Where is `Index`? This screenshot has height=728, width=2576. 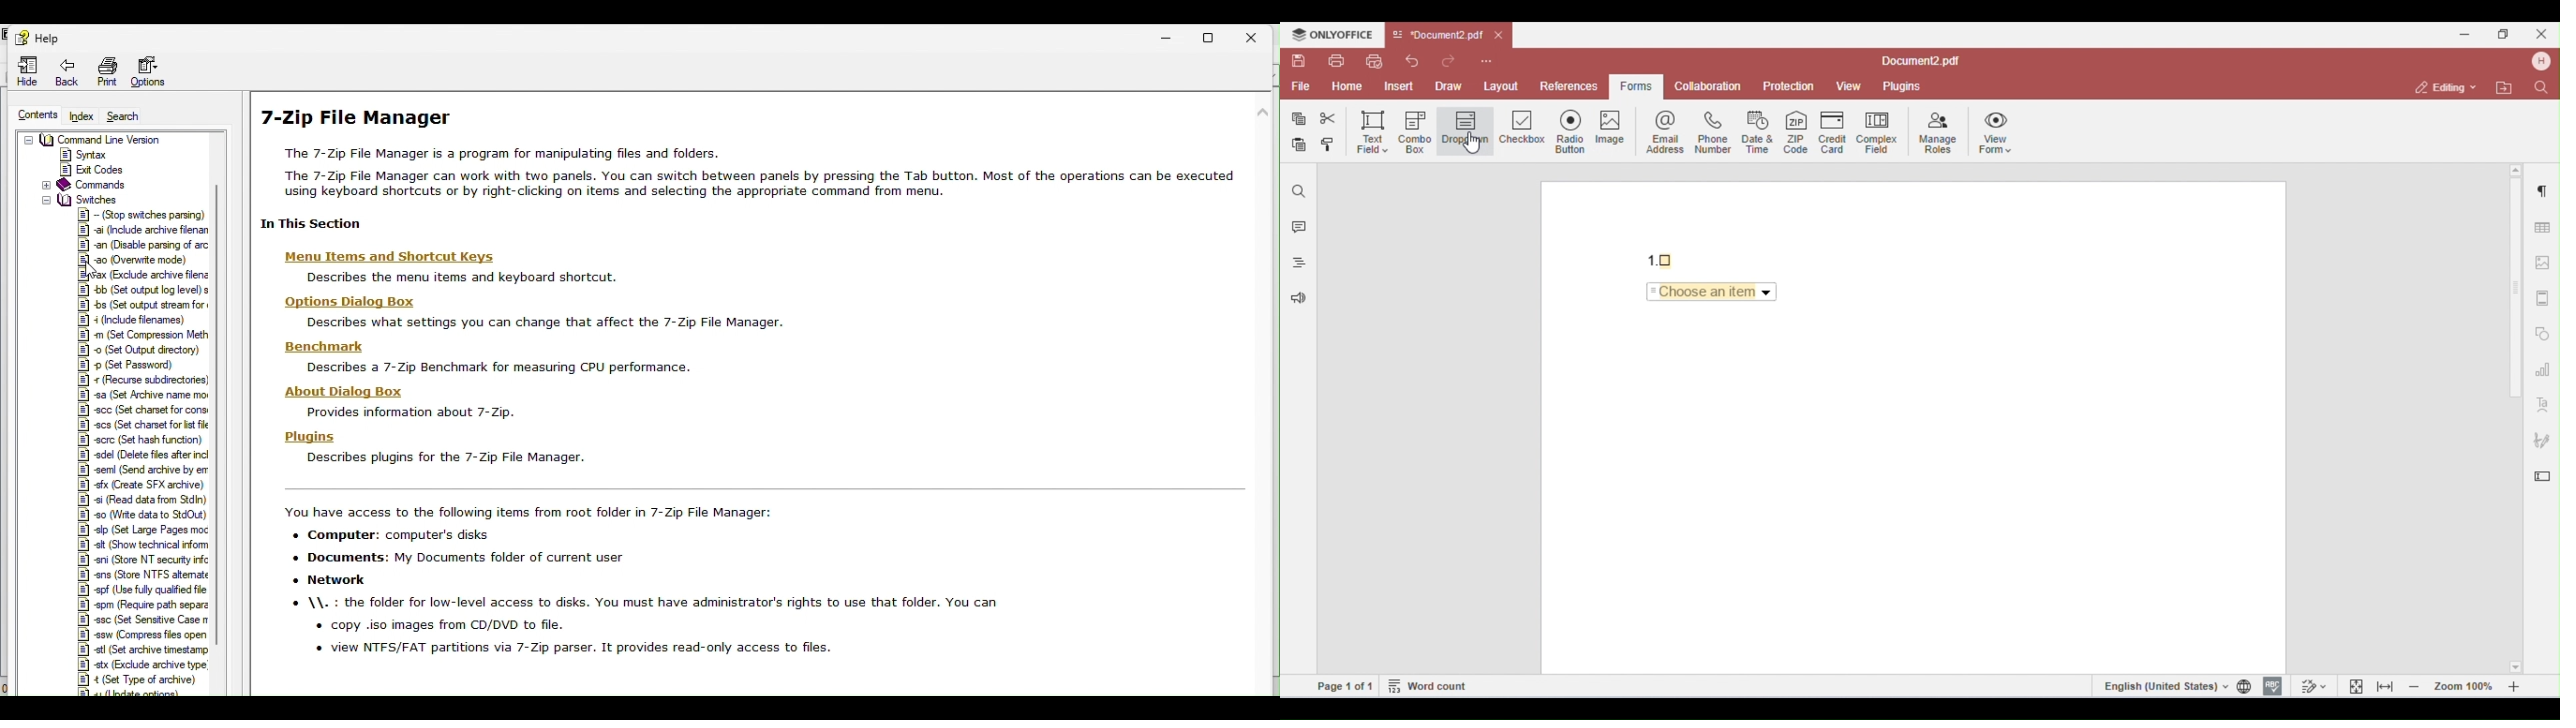 Index is located at coordinates (79, 116).